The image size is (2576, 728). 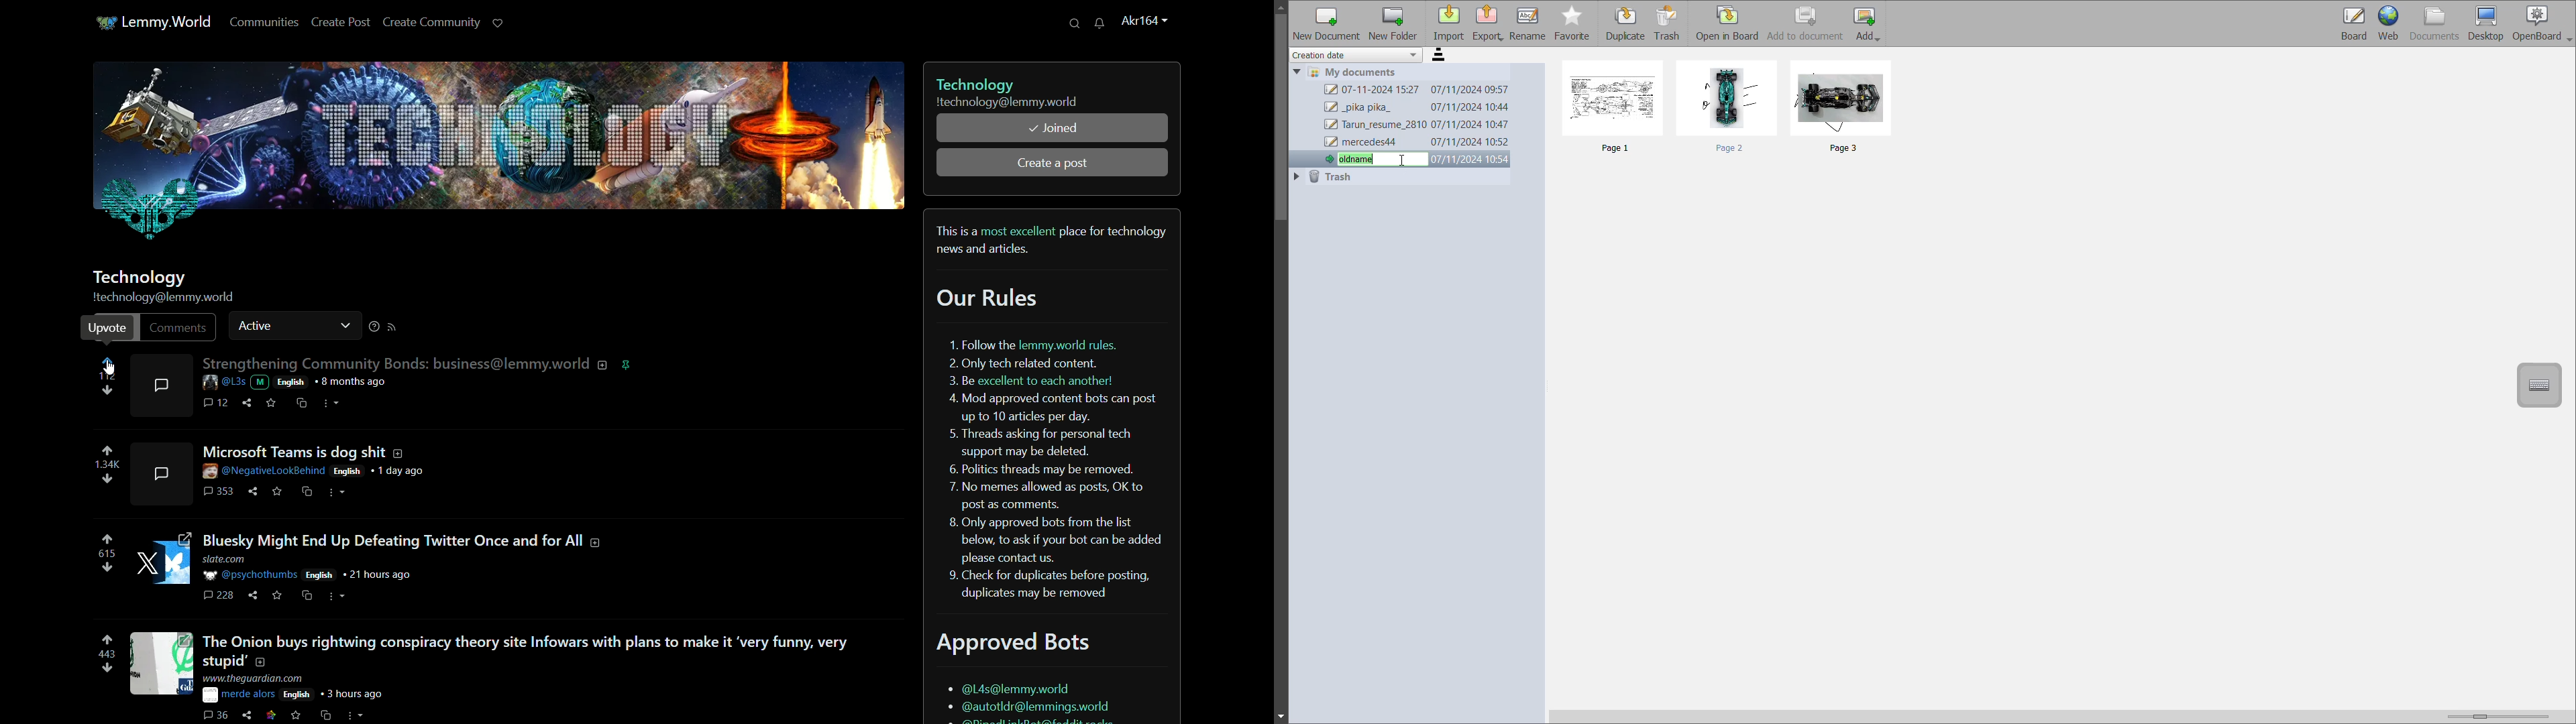 I want to click on duplicate, so click(x=1627, y=24).